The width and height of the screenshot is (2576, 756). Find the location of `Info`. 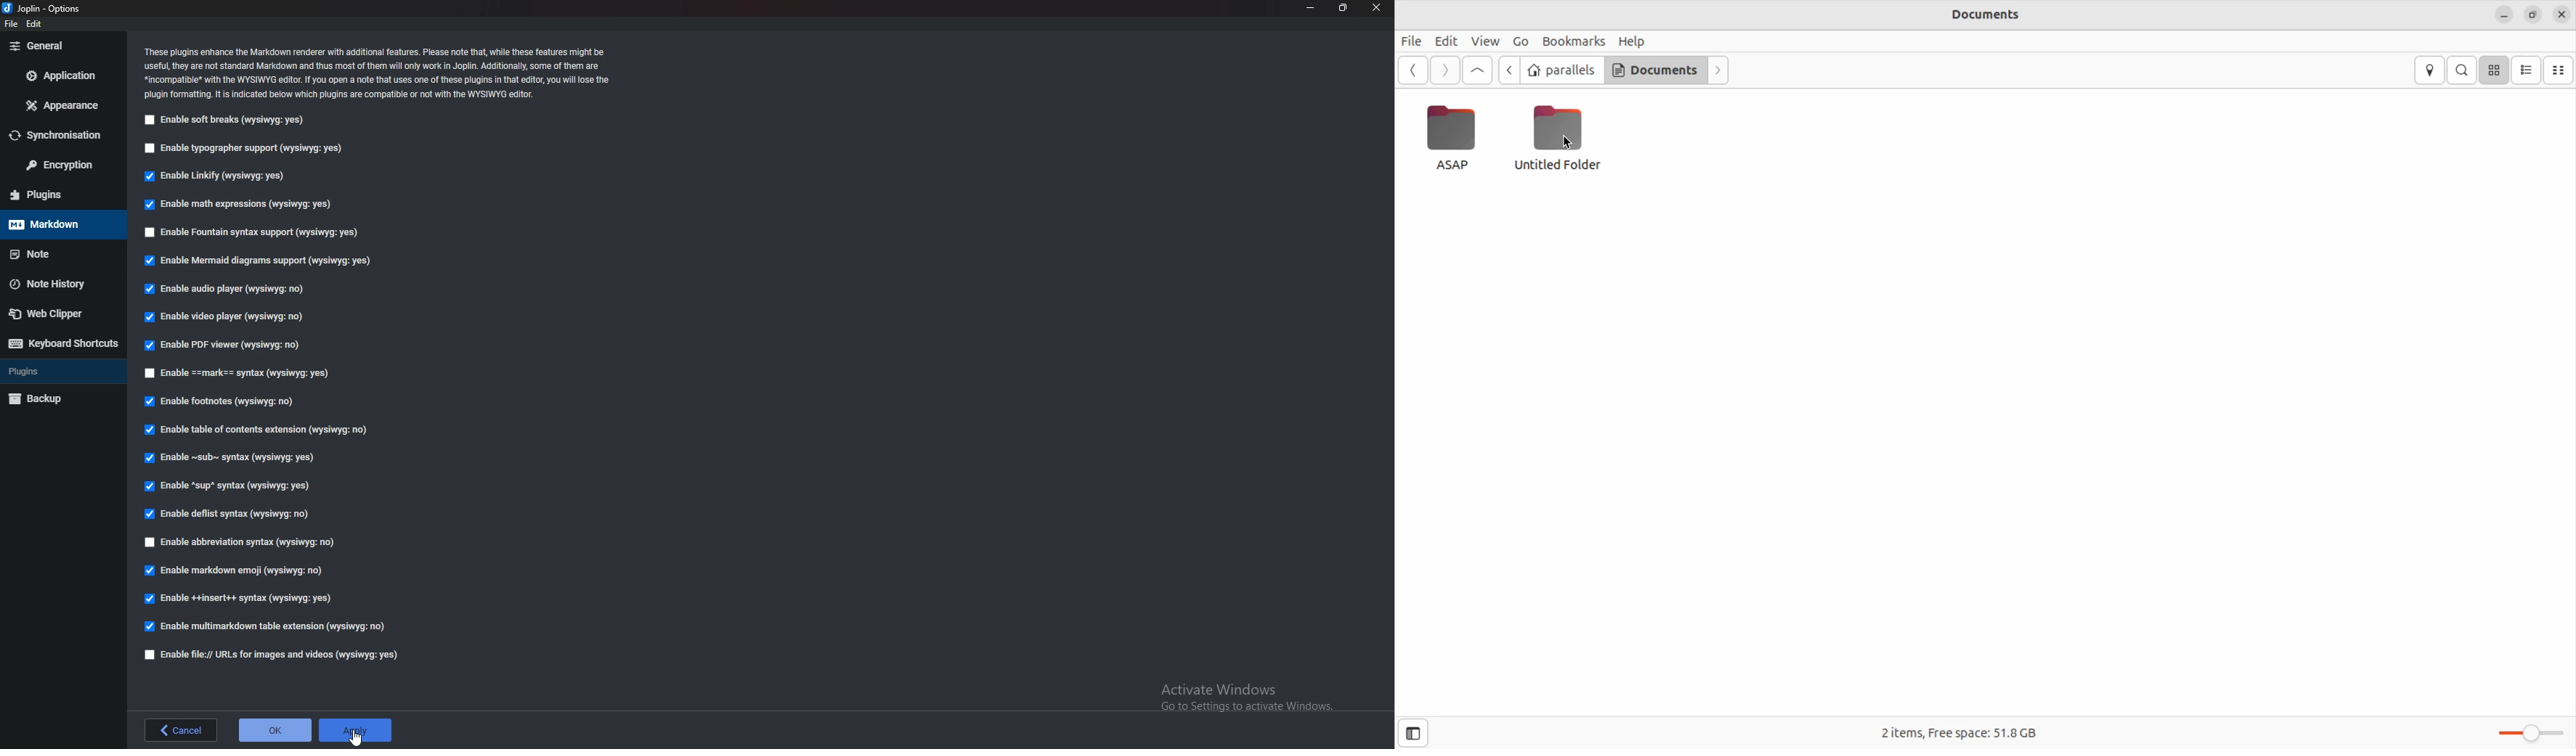

Info is located at coordinates (380, 74).